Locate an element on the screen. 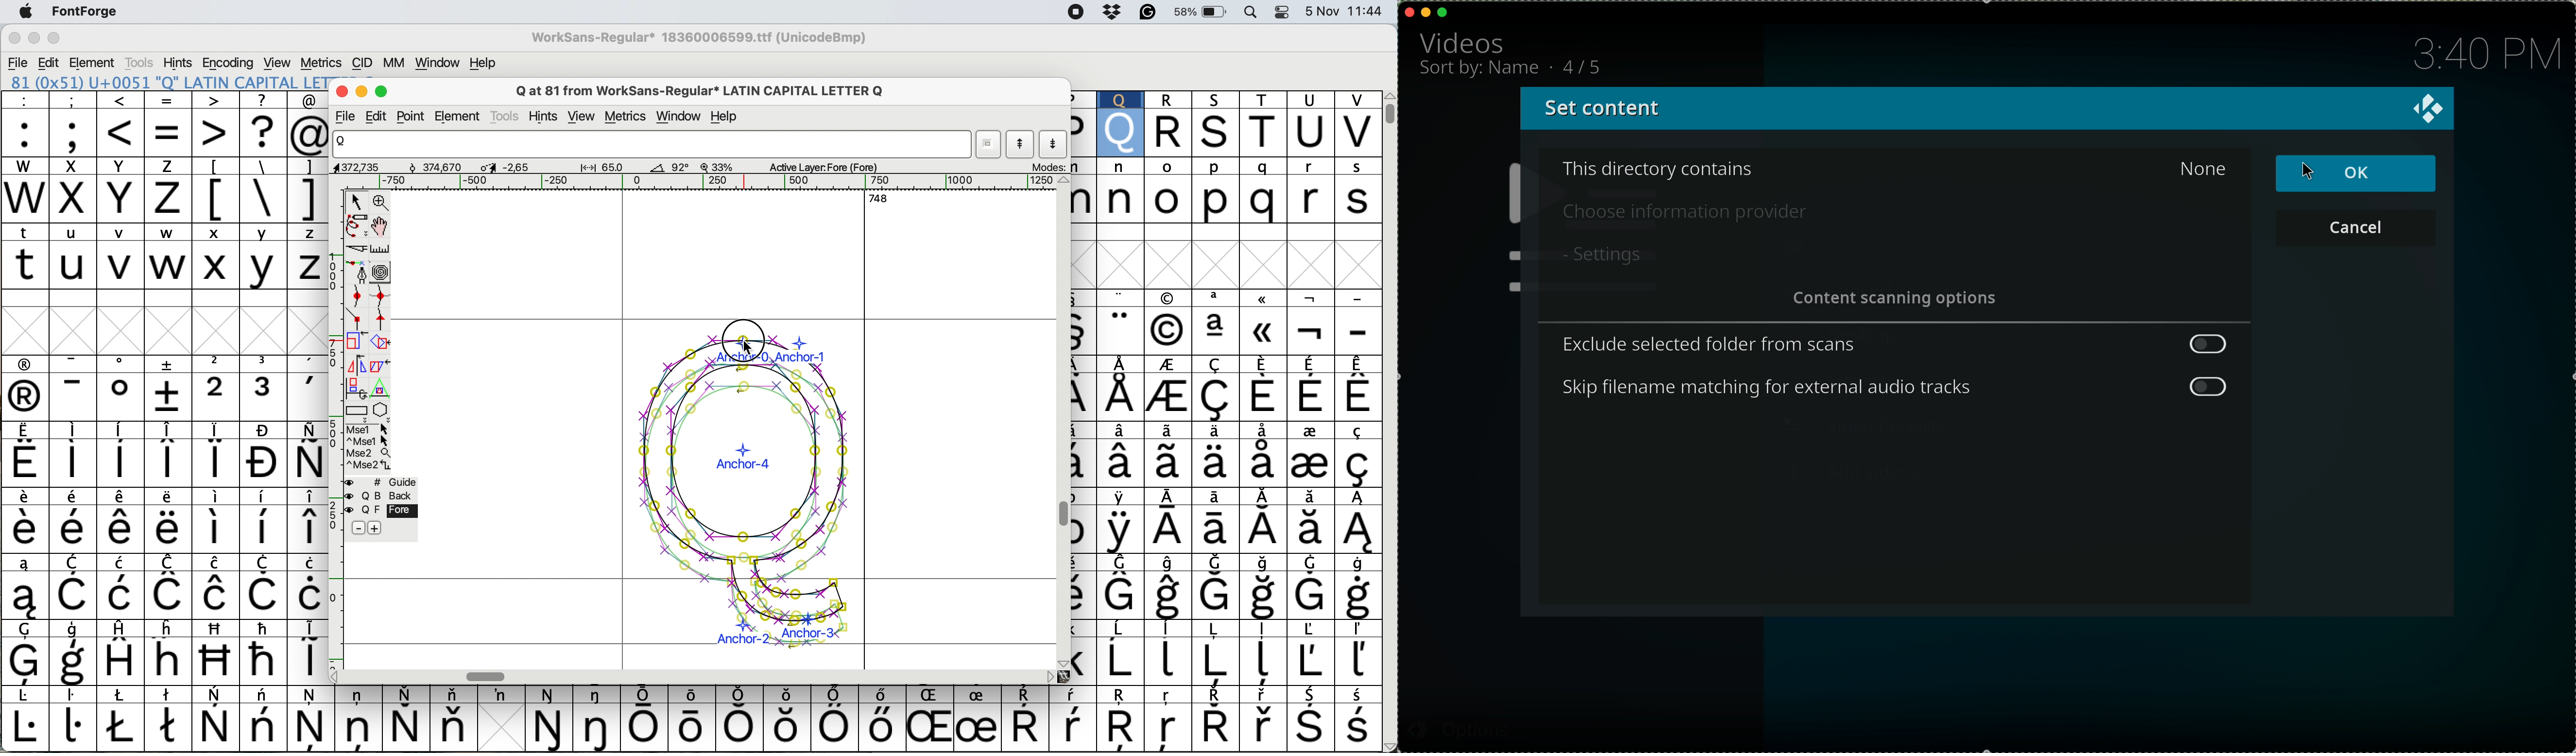 This screenshot has height=756, width=2576. glyph details is located at coordinates (620, 169).